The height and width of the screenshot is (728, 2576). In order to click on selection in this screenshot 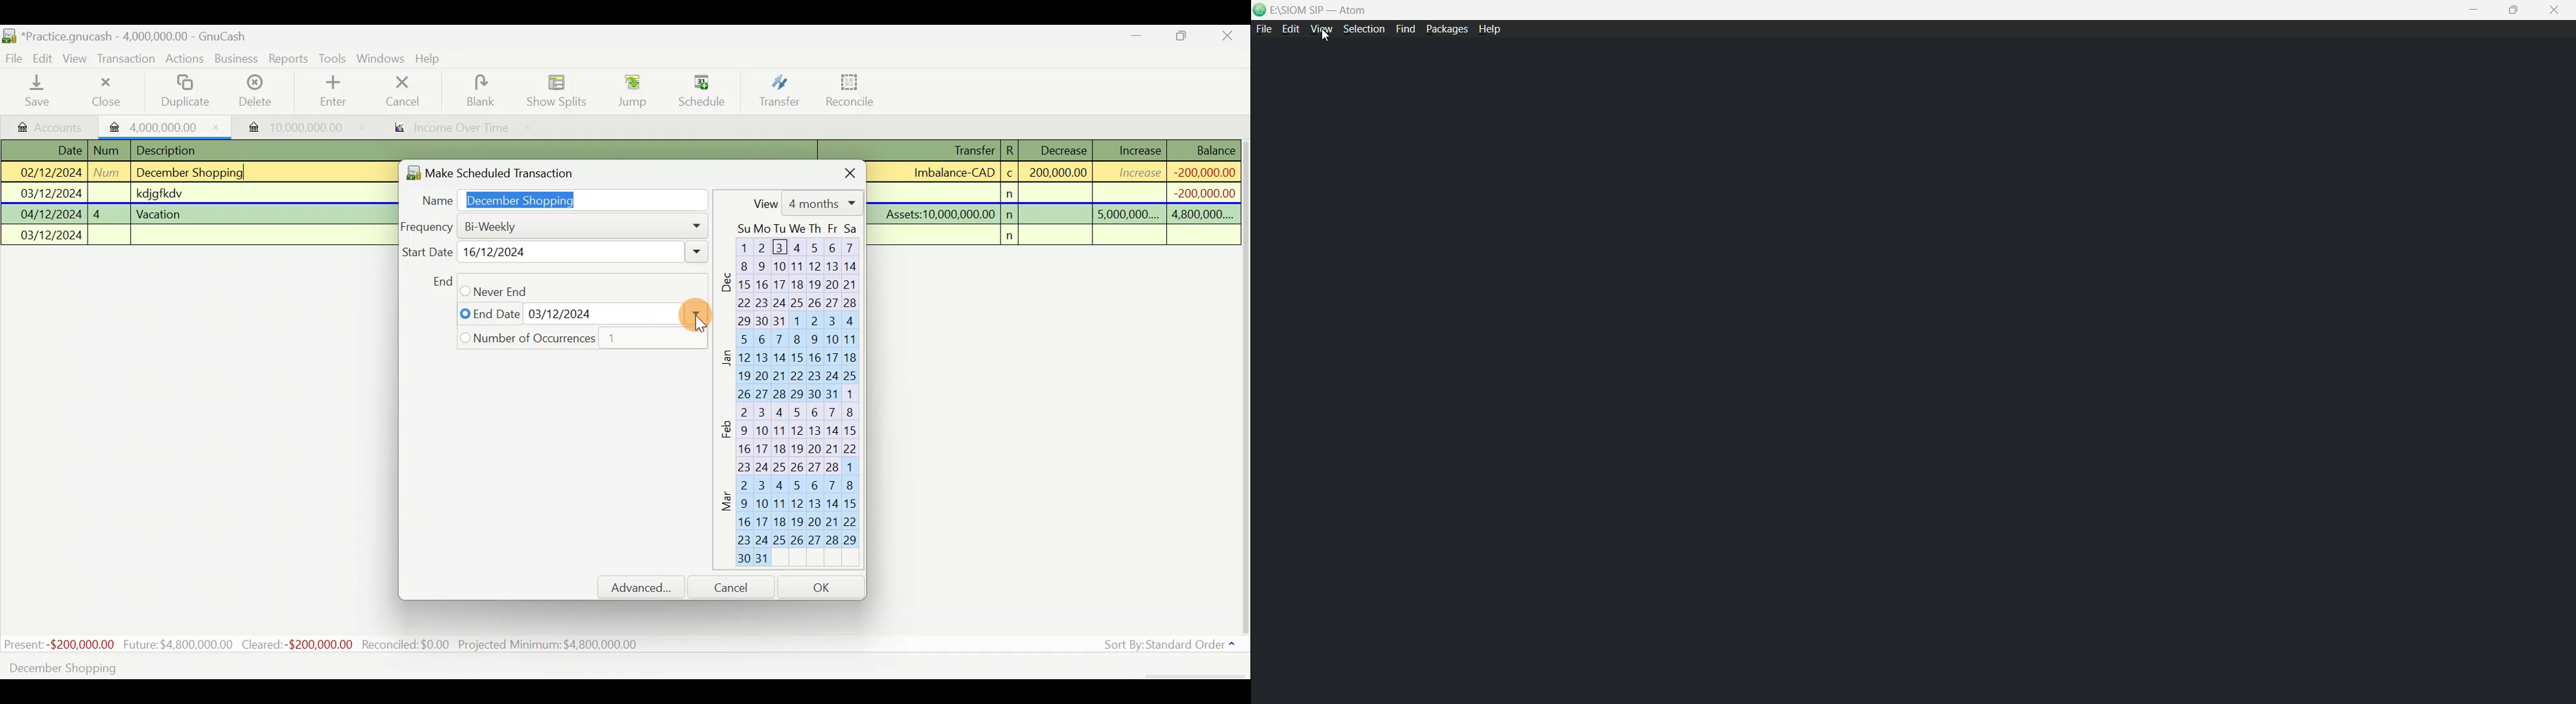, I will do `click(1365, 30)`.